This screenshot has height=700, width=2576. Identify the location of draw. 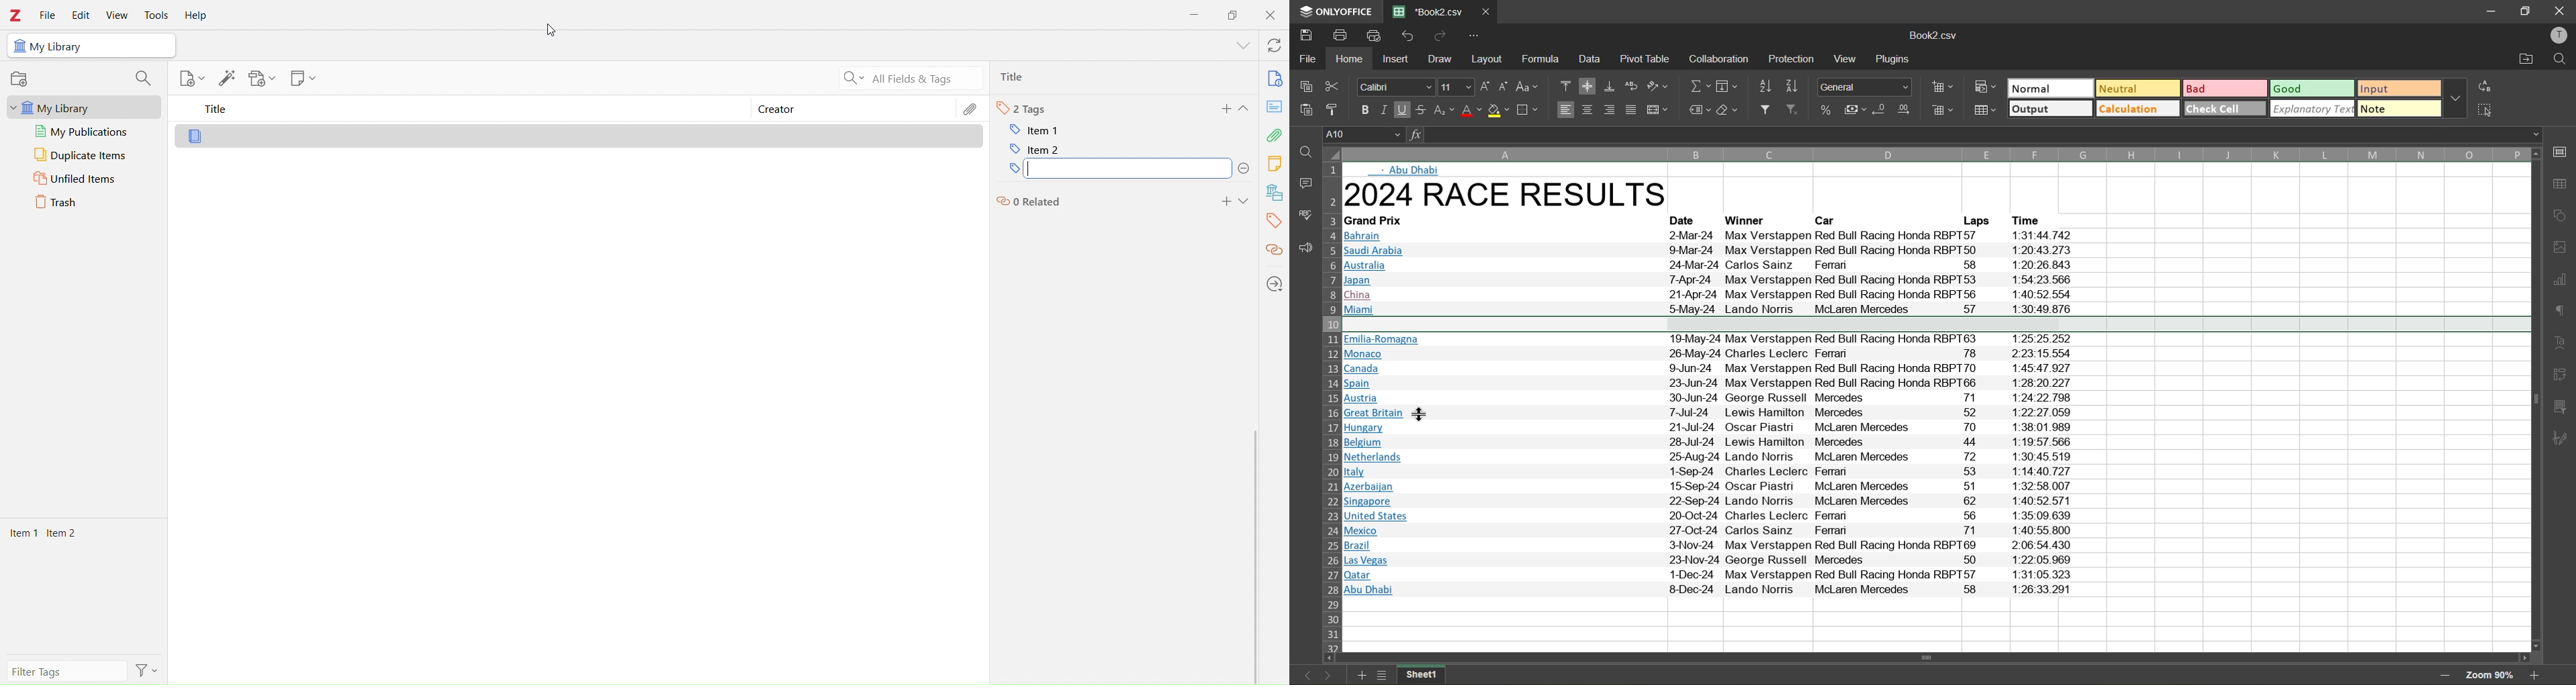
(1441, 59).